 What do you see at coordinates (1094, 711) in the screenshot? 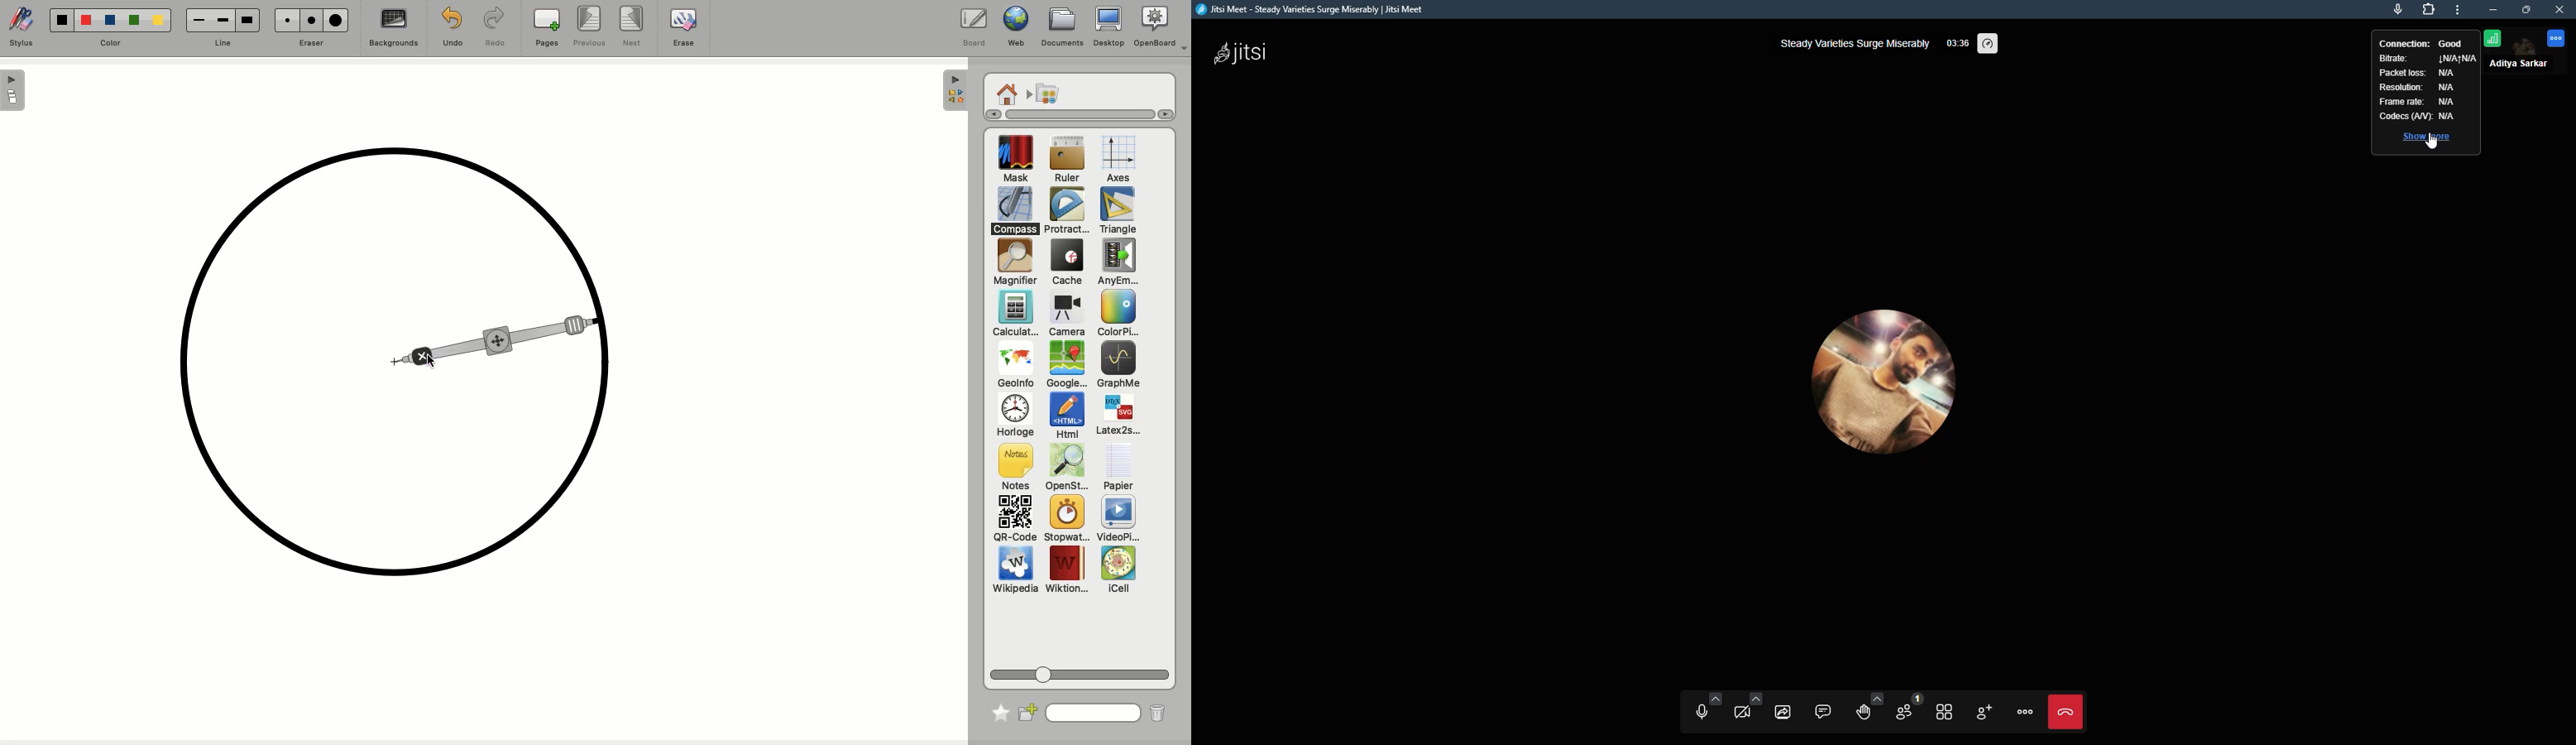
I see `Search` at bounding box center [1094, 711].